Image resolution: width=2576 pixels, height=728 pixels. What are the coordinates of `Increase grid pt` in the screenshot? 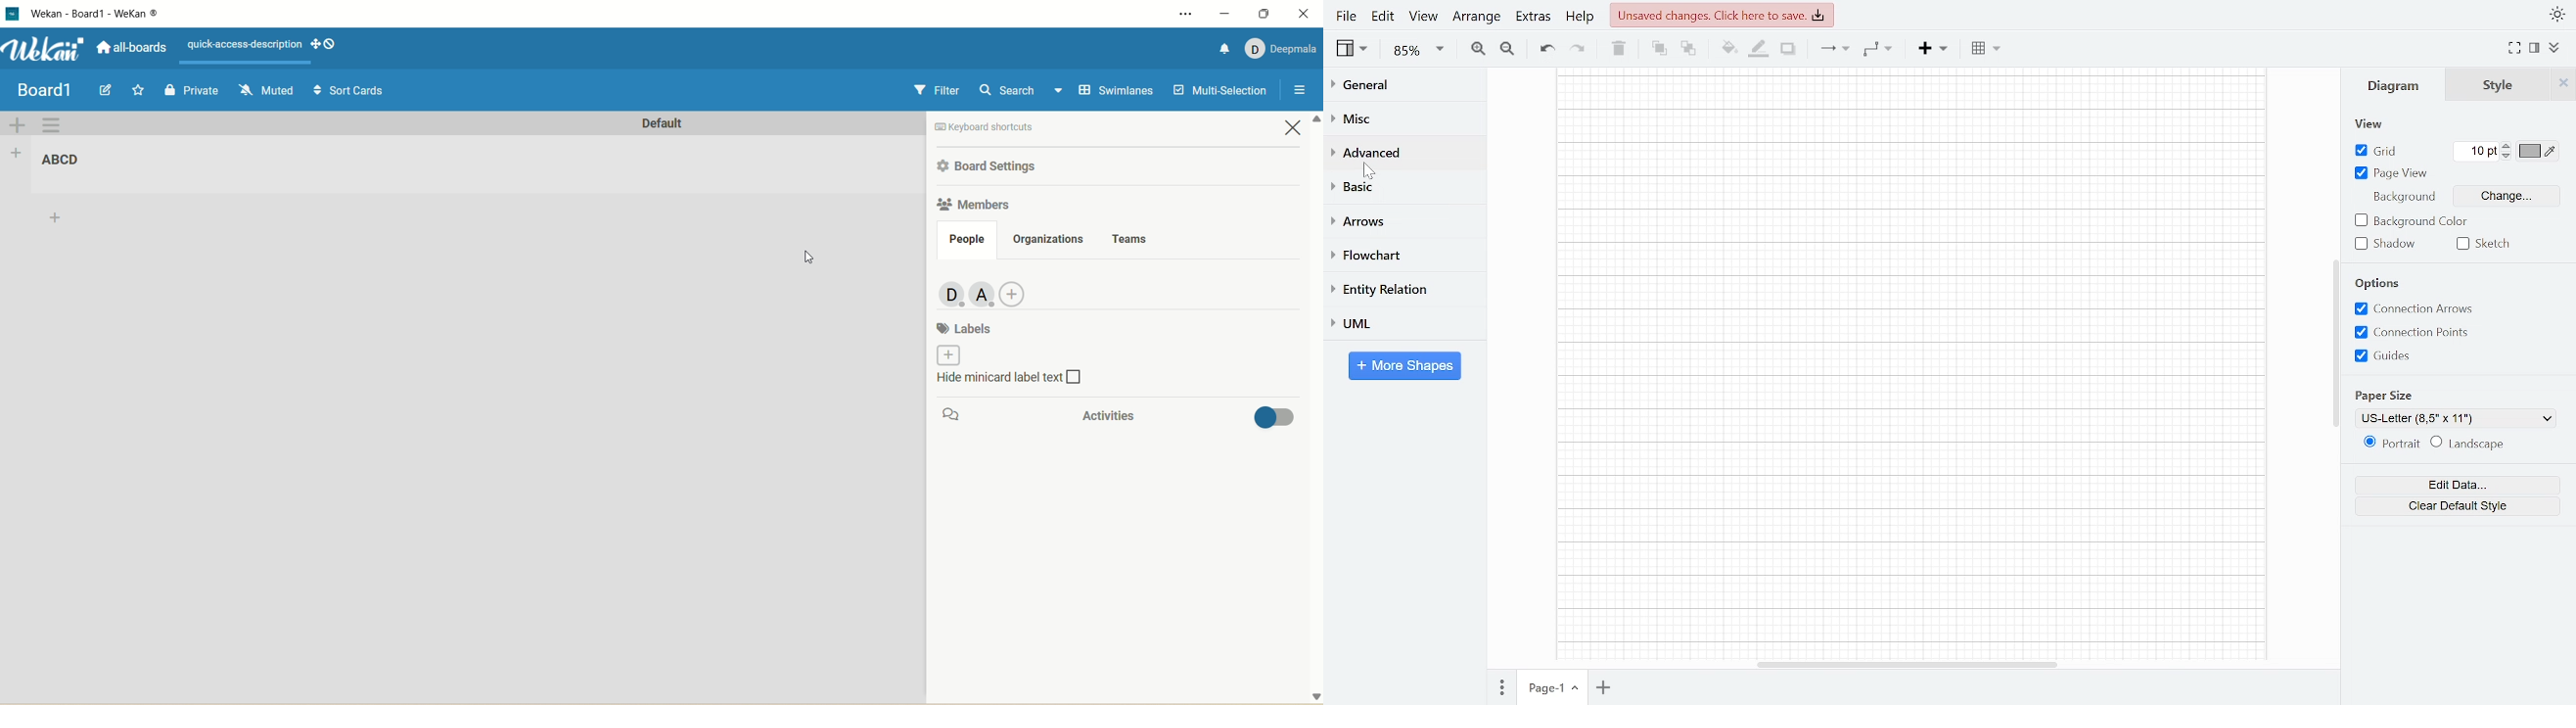 It's located at (2507, 145).